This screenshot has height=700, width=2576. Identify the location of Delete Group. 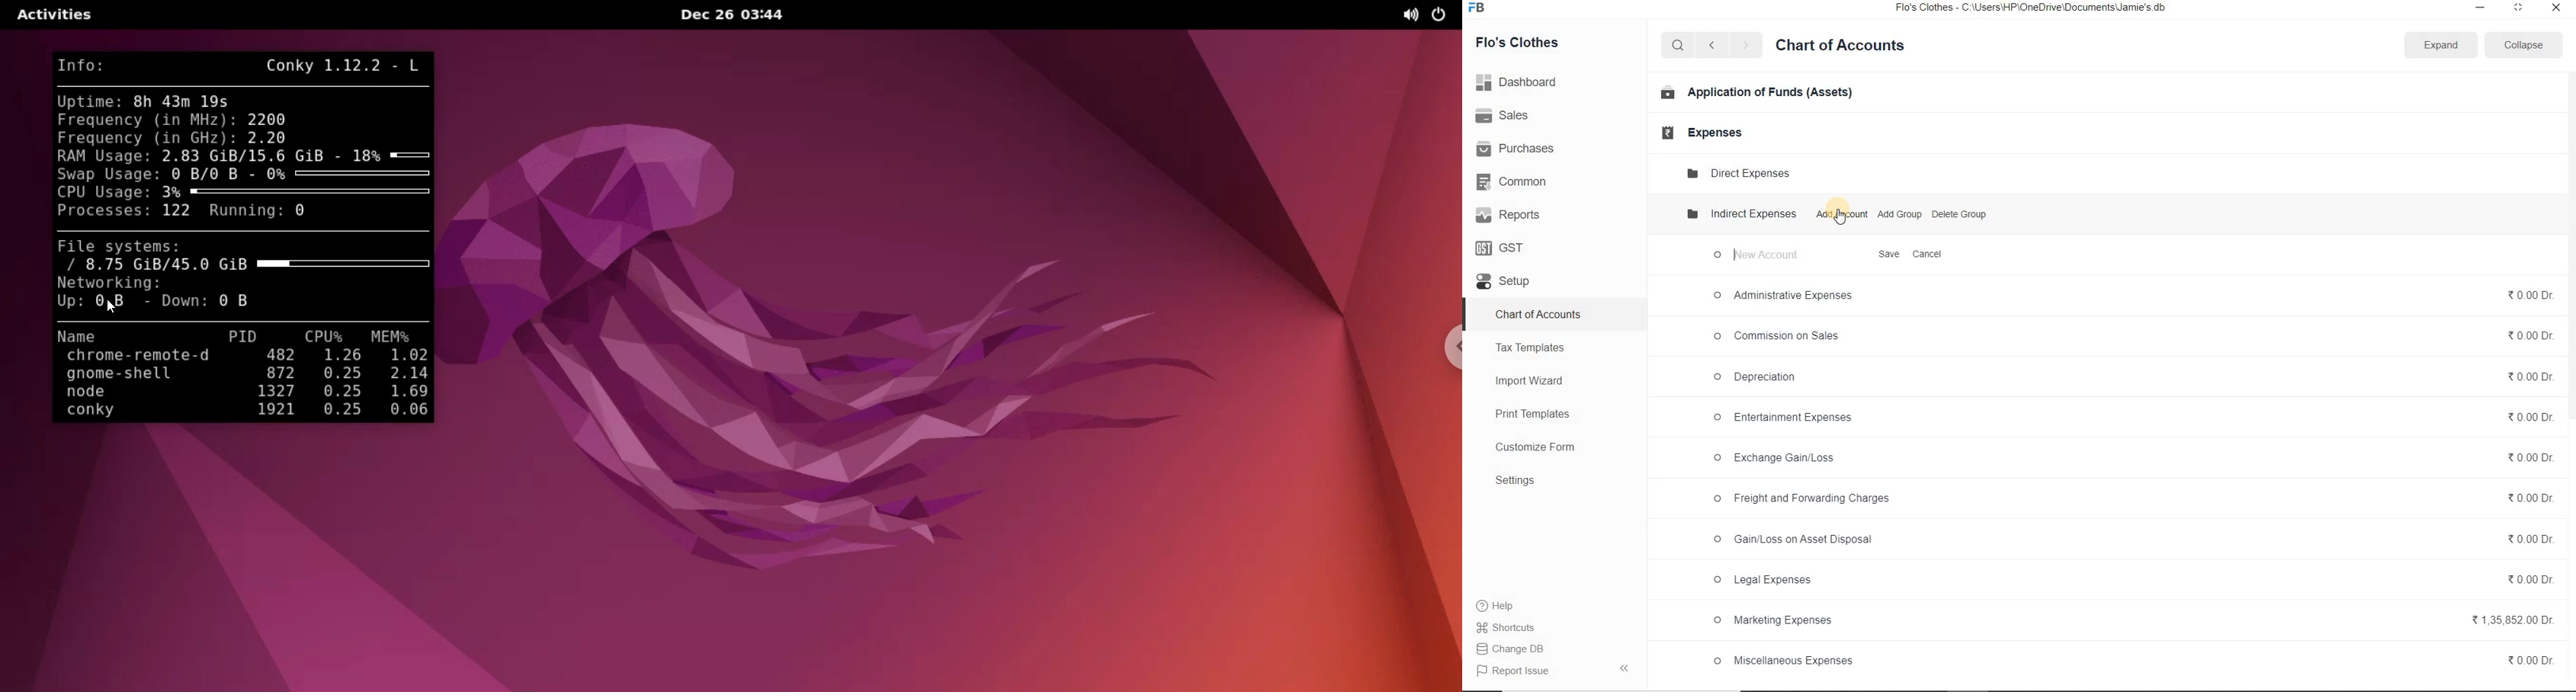
(1961, 216).